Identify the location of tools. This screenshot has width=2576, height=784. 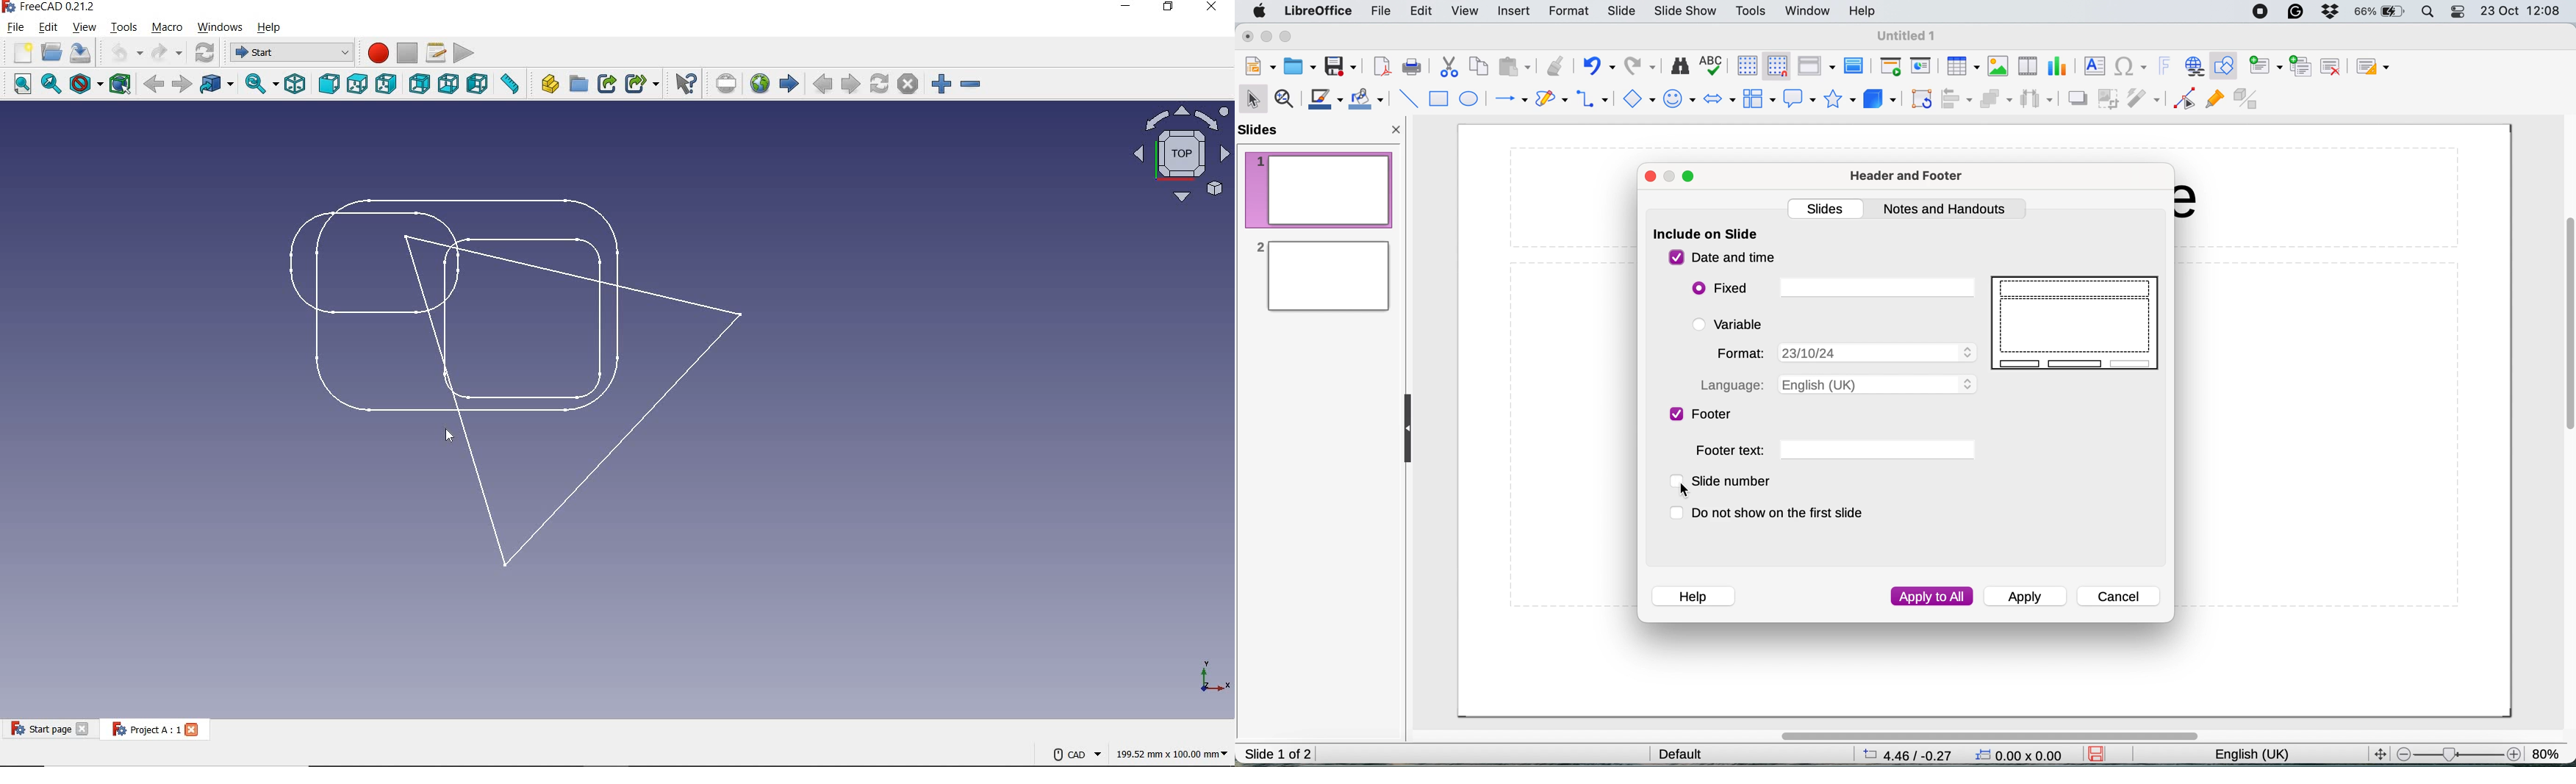
(1752, 12).